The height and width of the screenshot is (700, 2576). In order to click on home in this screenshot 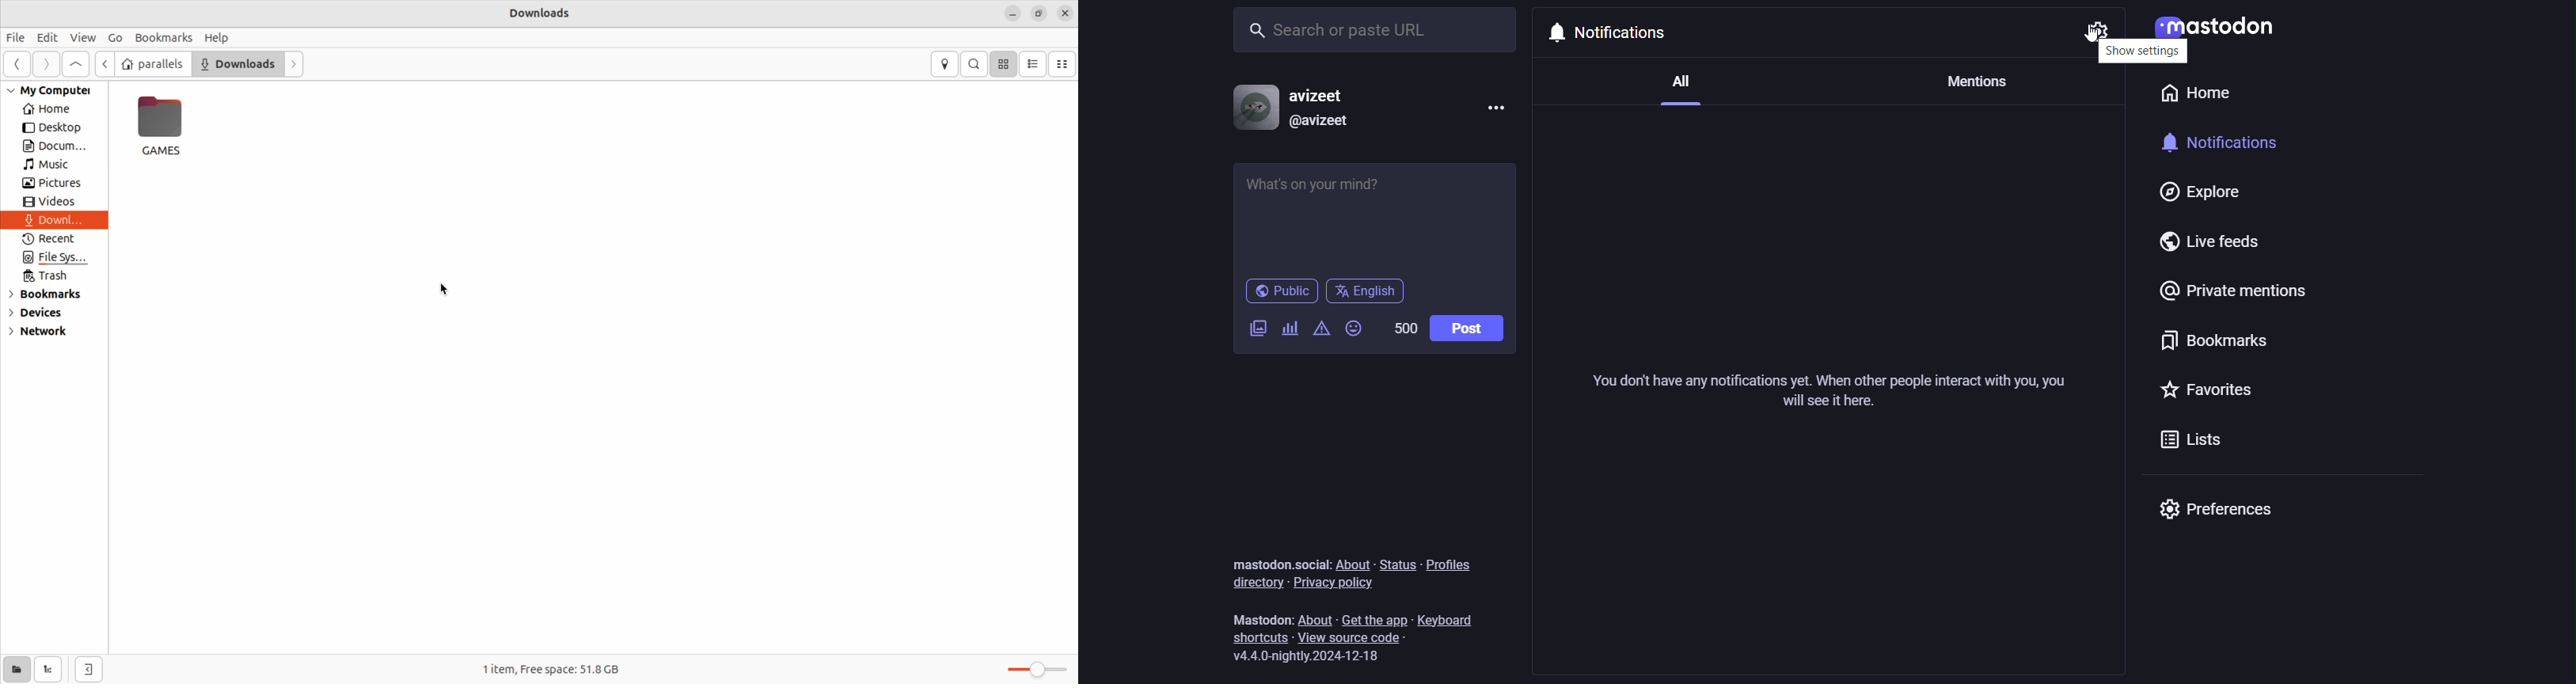, I will do `click(2190, 97)`.